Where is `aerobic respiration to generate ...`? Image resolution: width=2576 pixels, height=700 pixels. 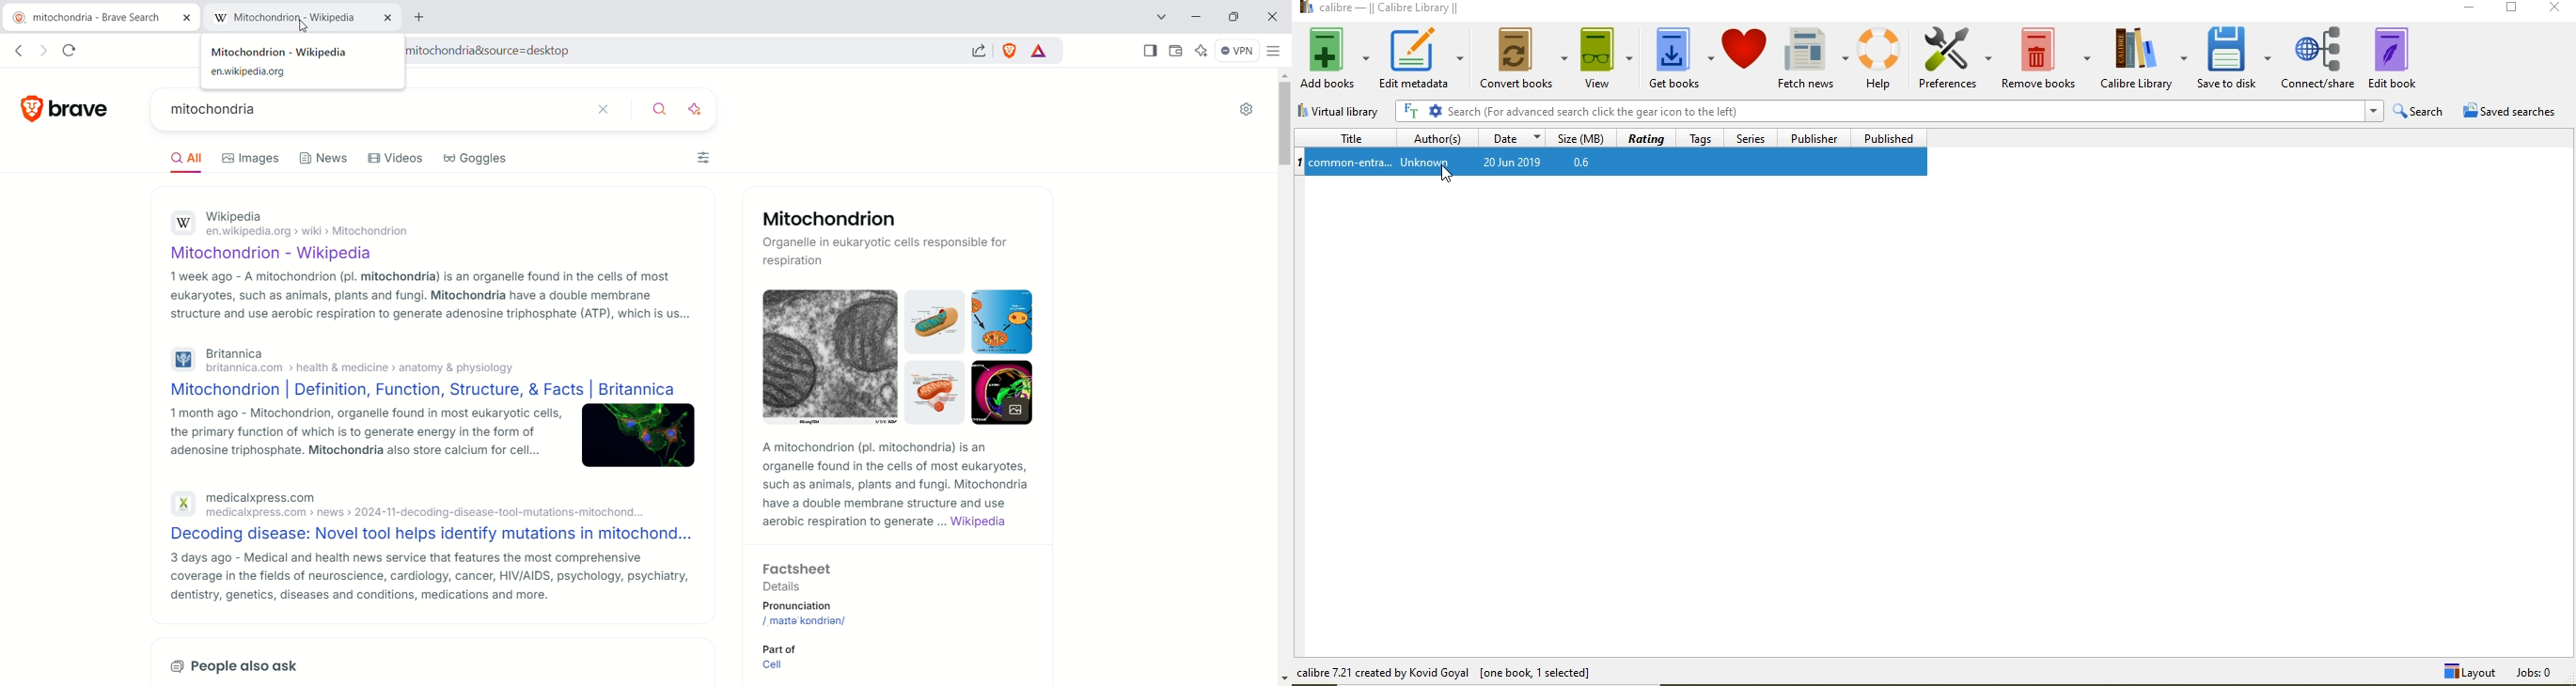 aerobic respiration to generate ... is located at coordinates (854, 523).